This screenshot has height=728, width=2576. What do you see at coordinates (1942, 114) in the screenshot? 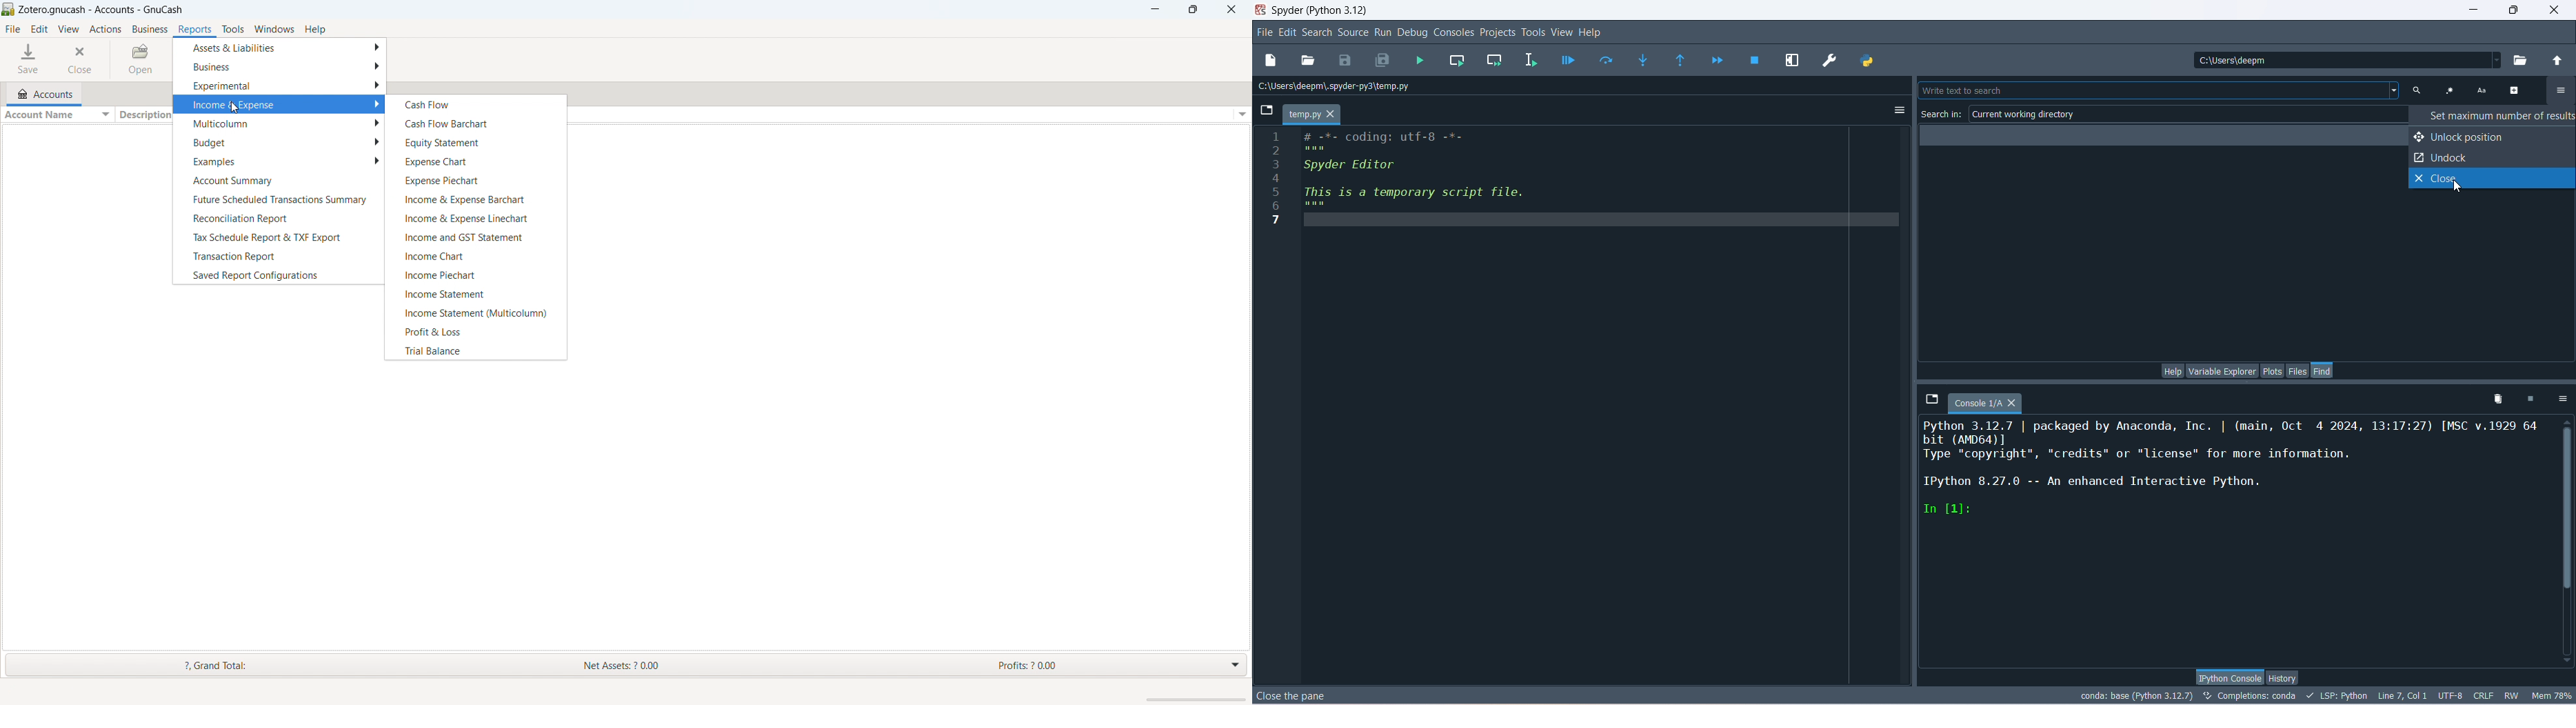
I see `search in` at bounding box center [1942, 114].